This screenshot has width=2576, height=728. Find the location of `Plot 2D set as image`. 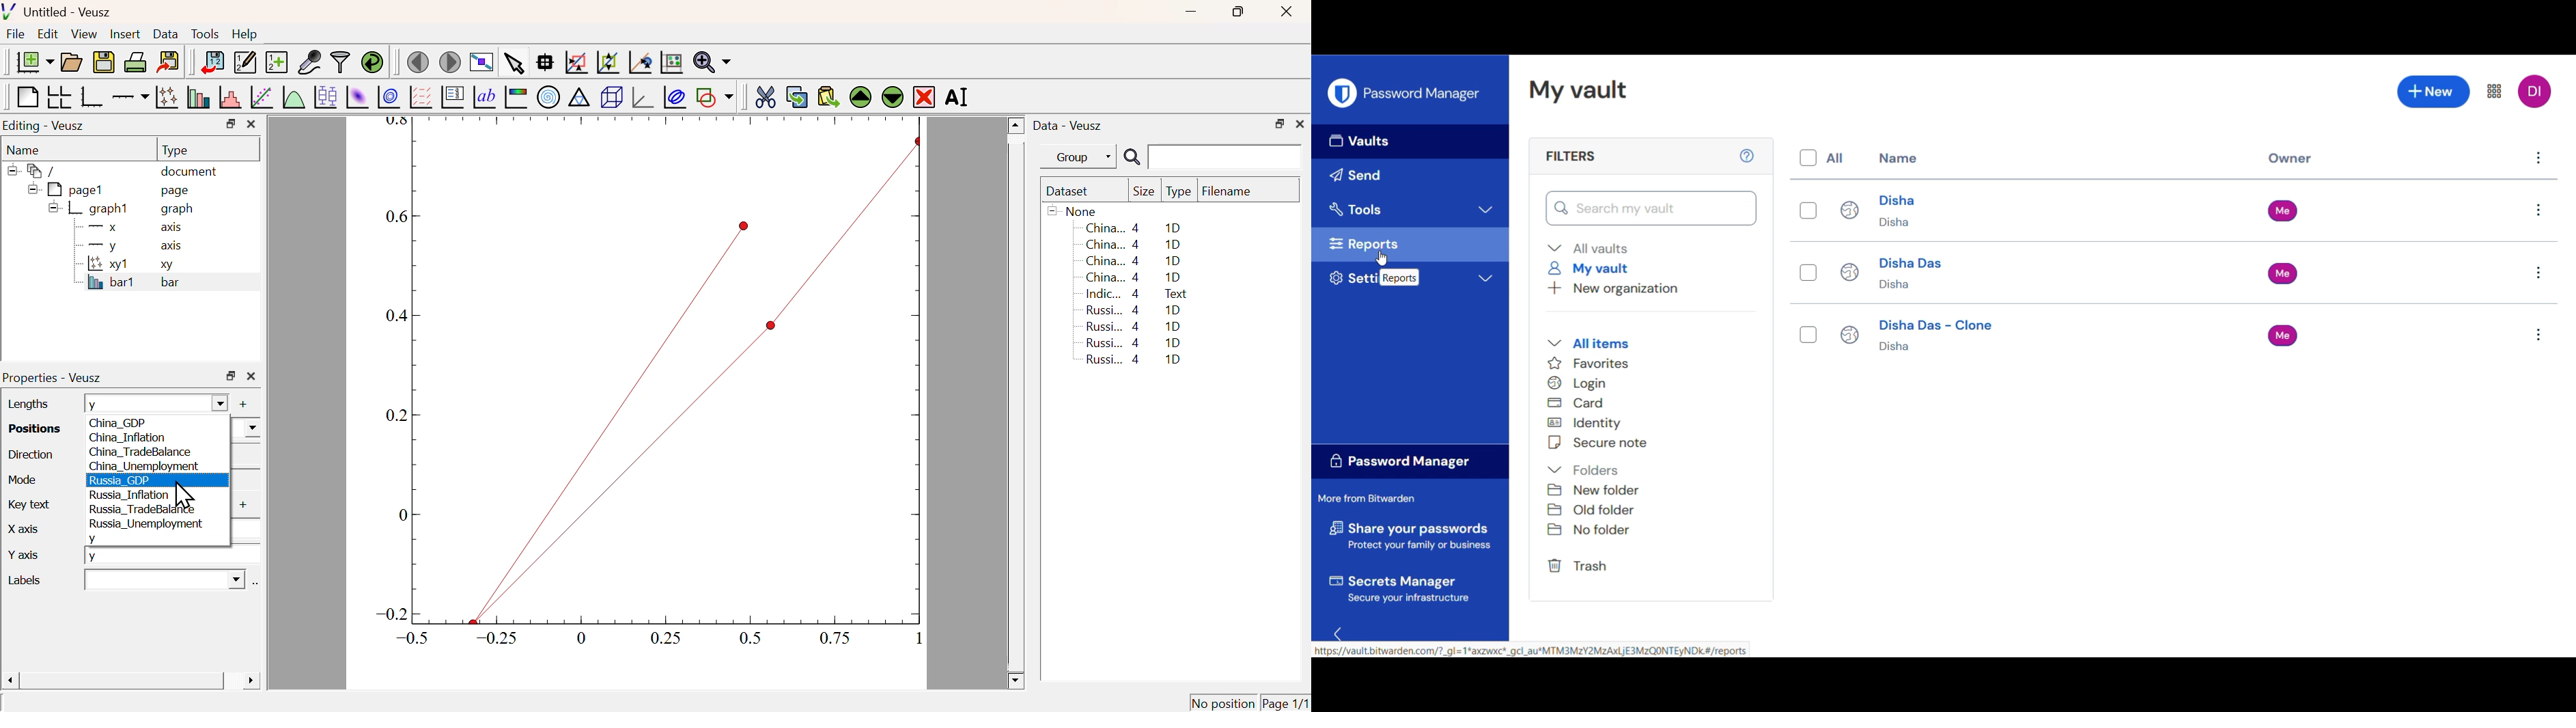

Plot 2D set as image is located at coordinates (356, 98).